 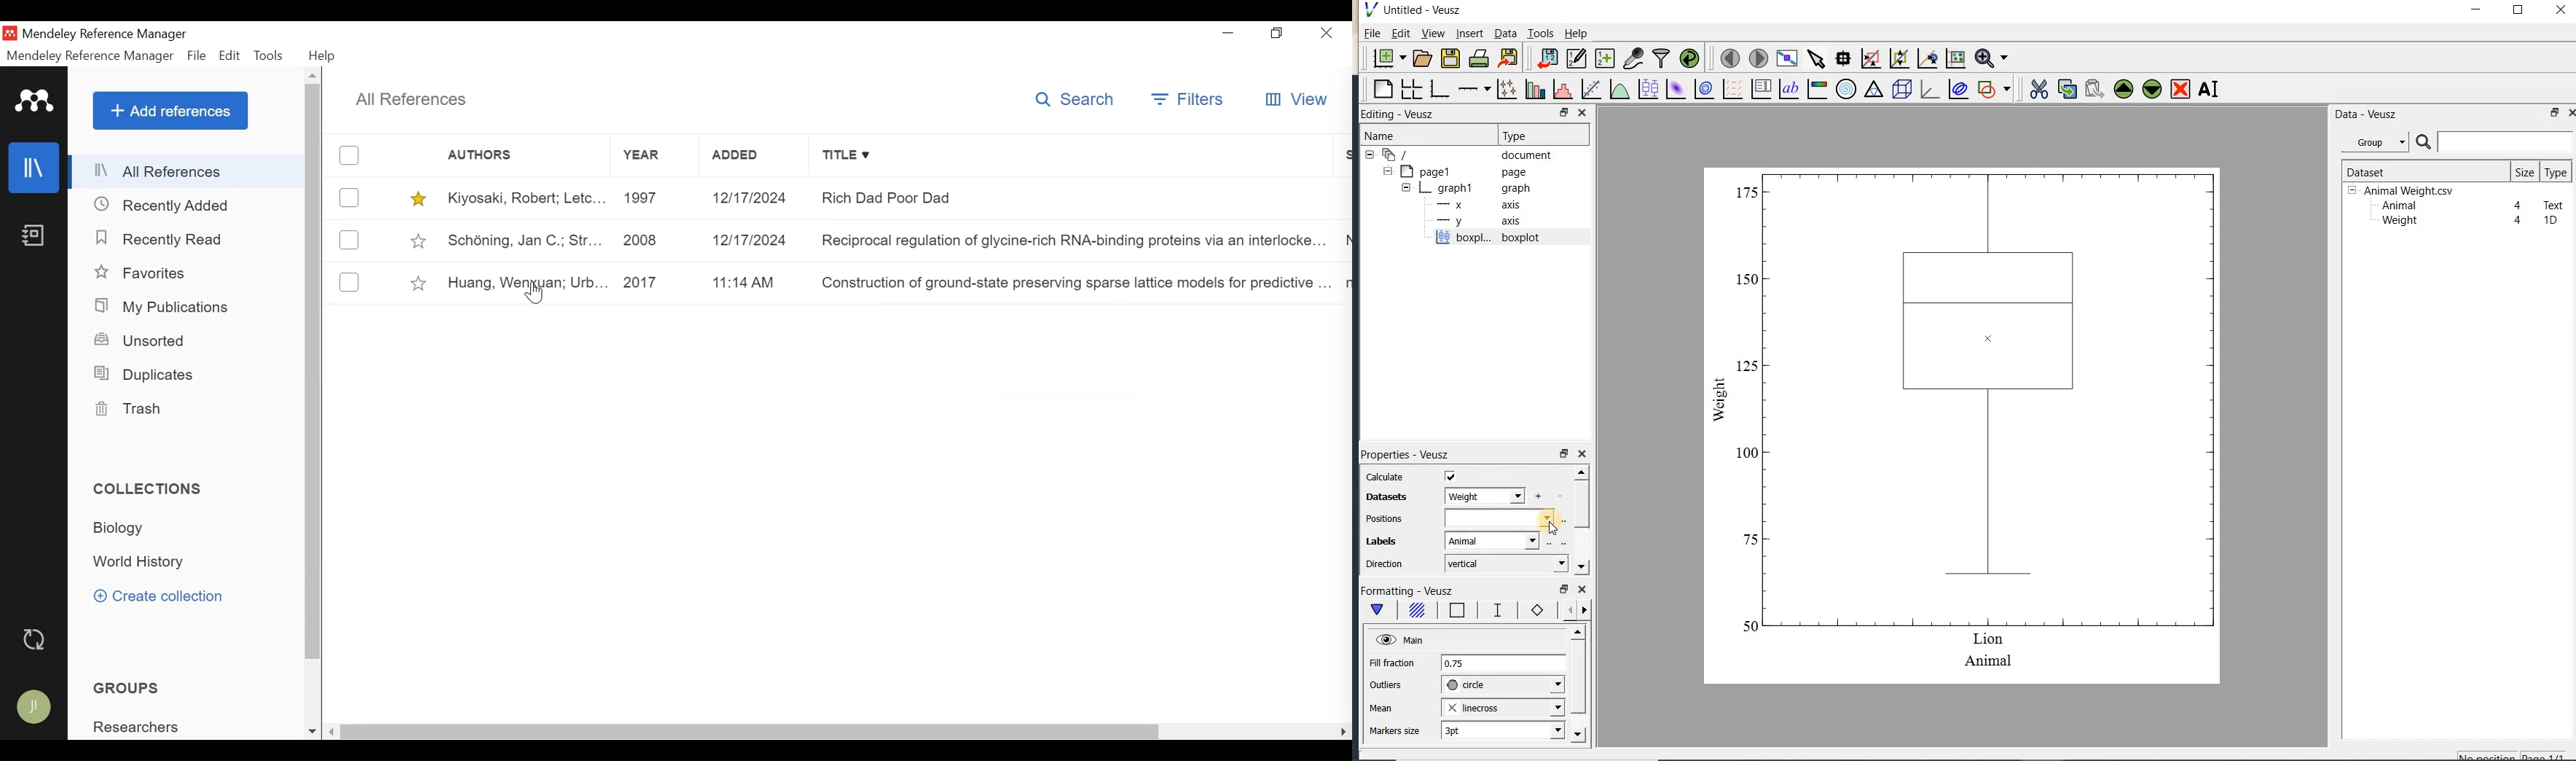 What do you see at coordinates (1469, 33) in the screenshot?
I see `insert` at bounding box center [1469, 33].